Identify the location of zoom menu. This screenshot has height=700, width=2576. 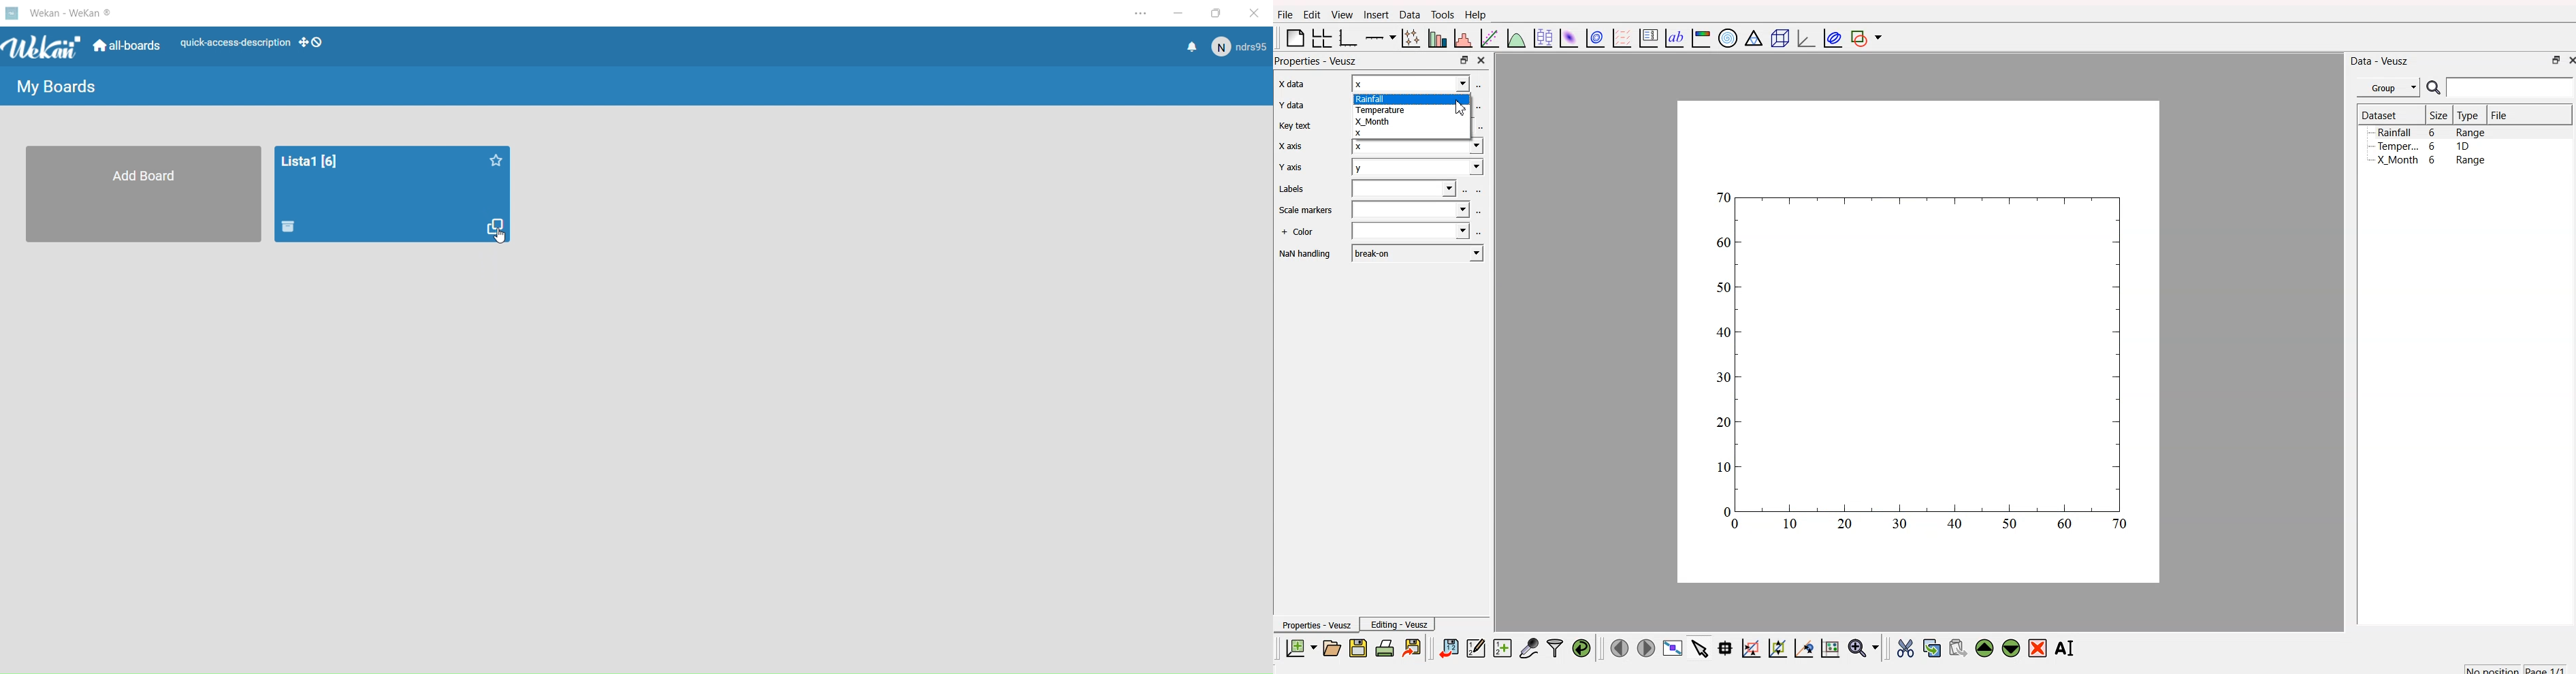
(1864, 647).